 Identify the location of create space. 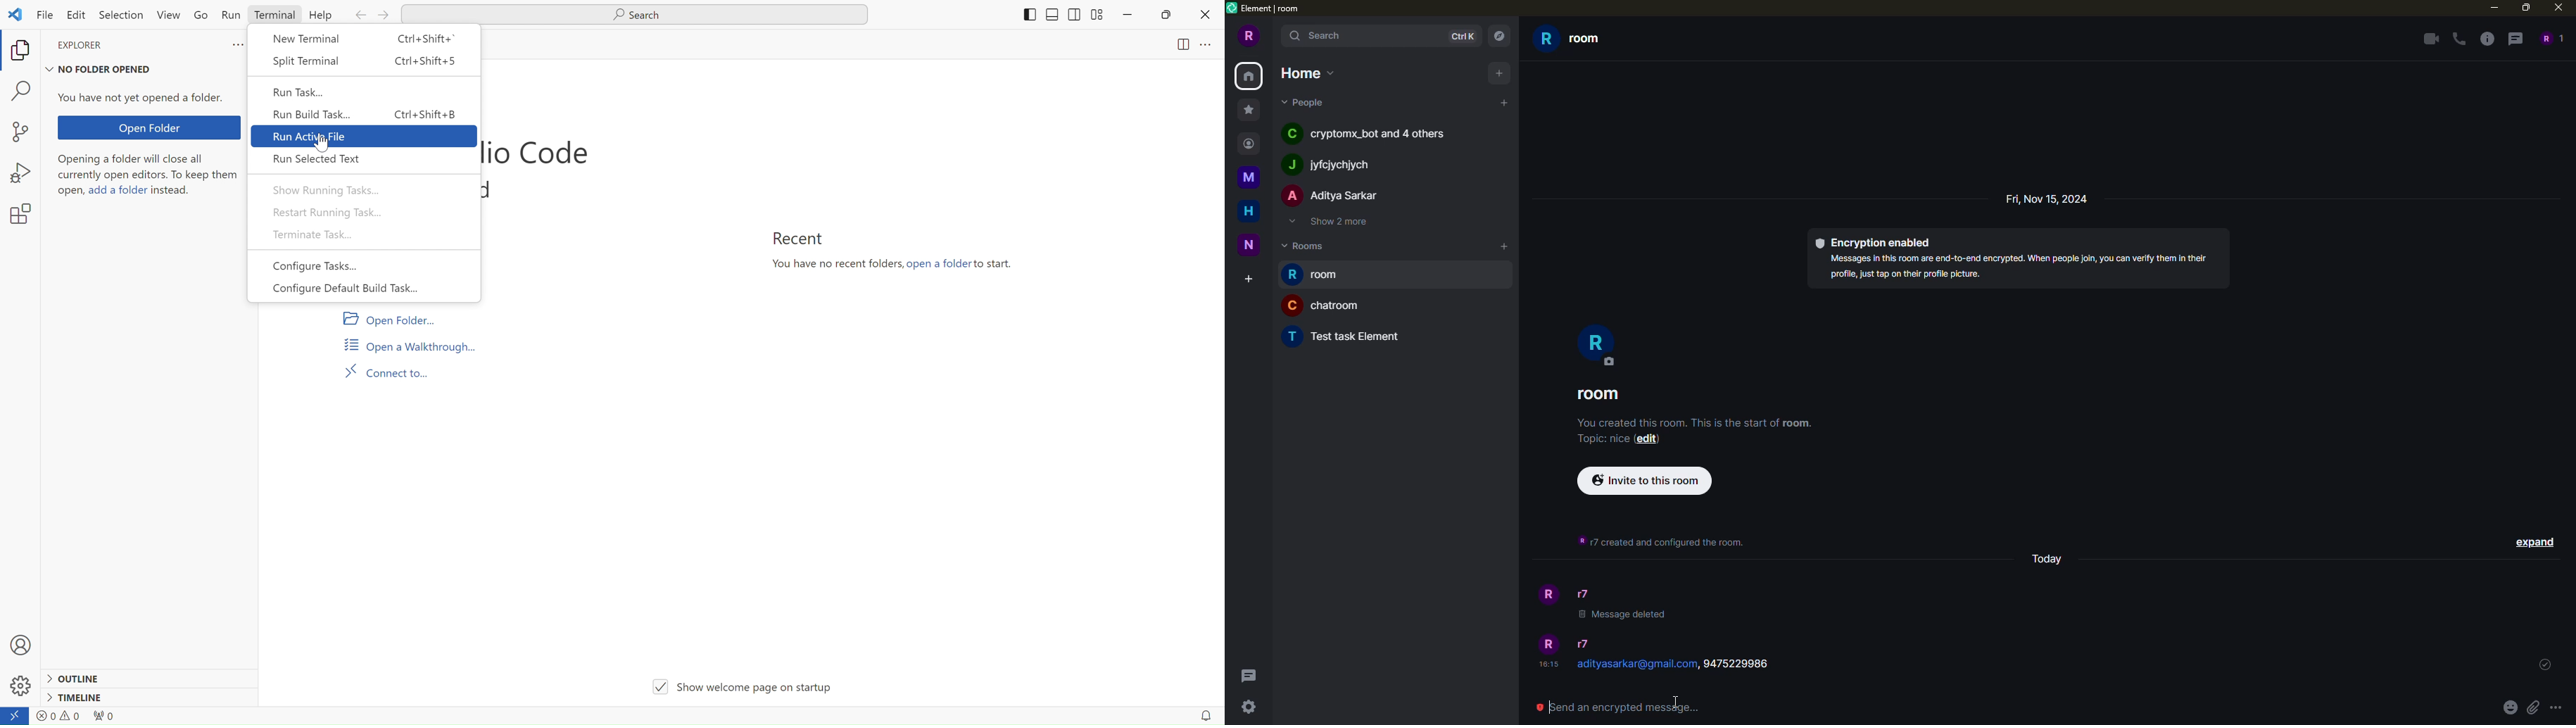
(1244, 277).